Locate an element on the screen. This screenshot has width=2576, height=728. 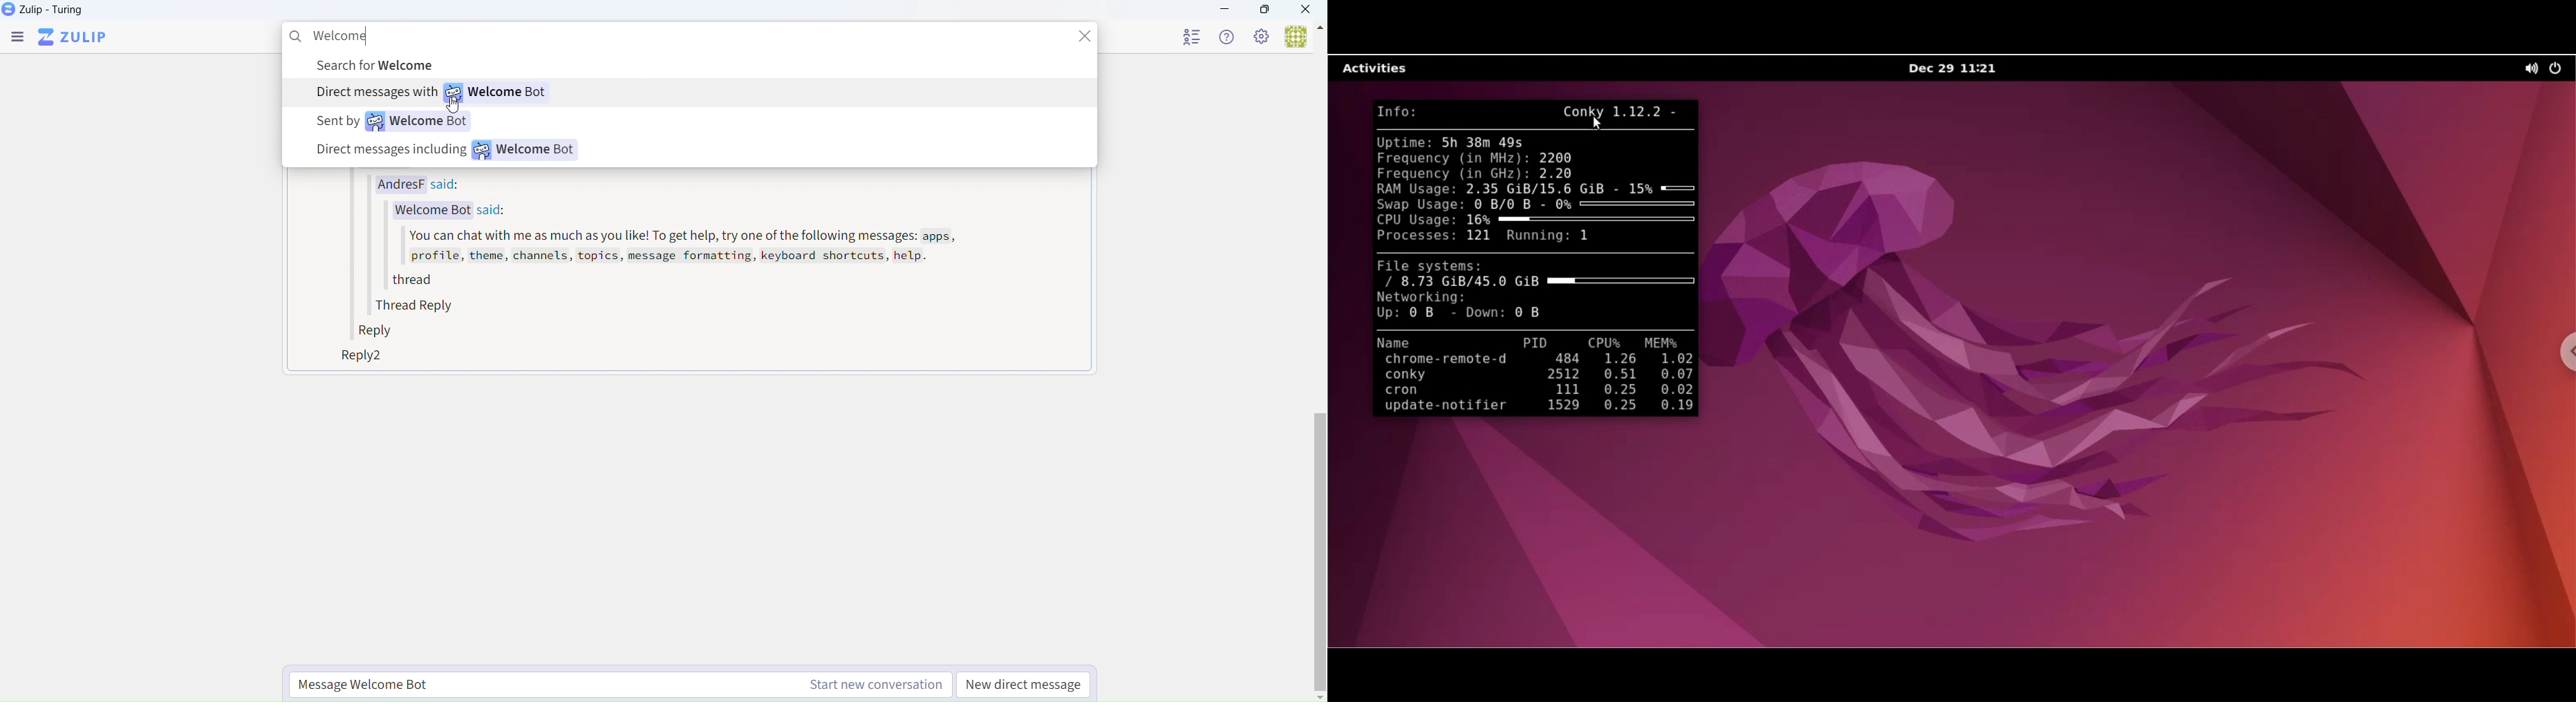
Search for Welcome is located at coordinates (384, 66).